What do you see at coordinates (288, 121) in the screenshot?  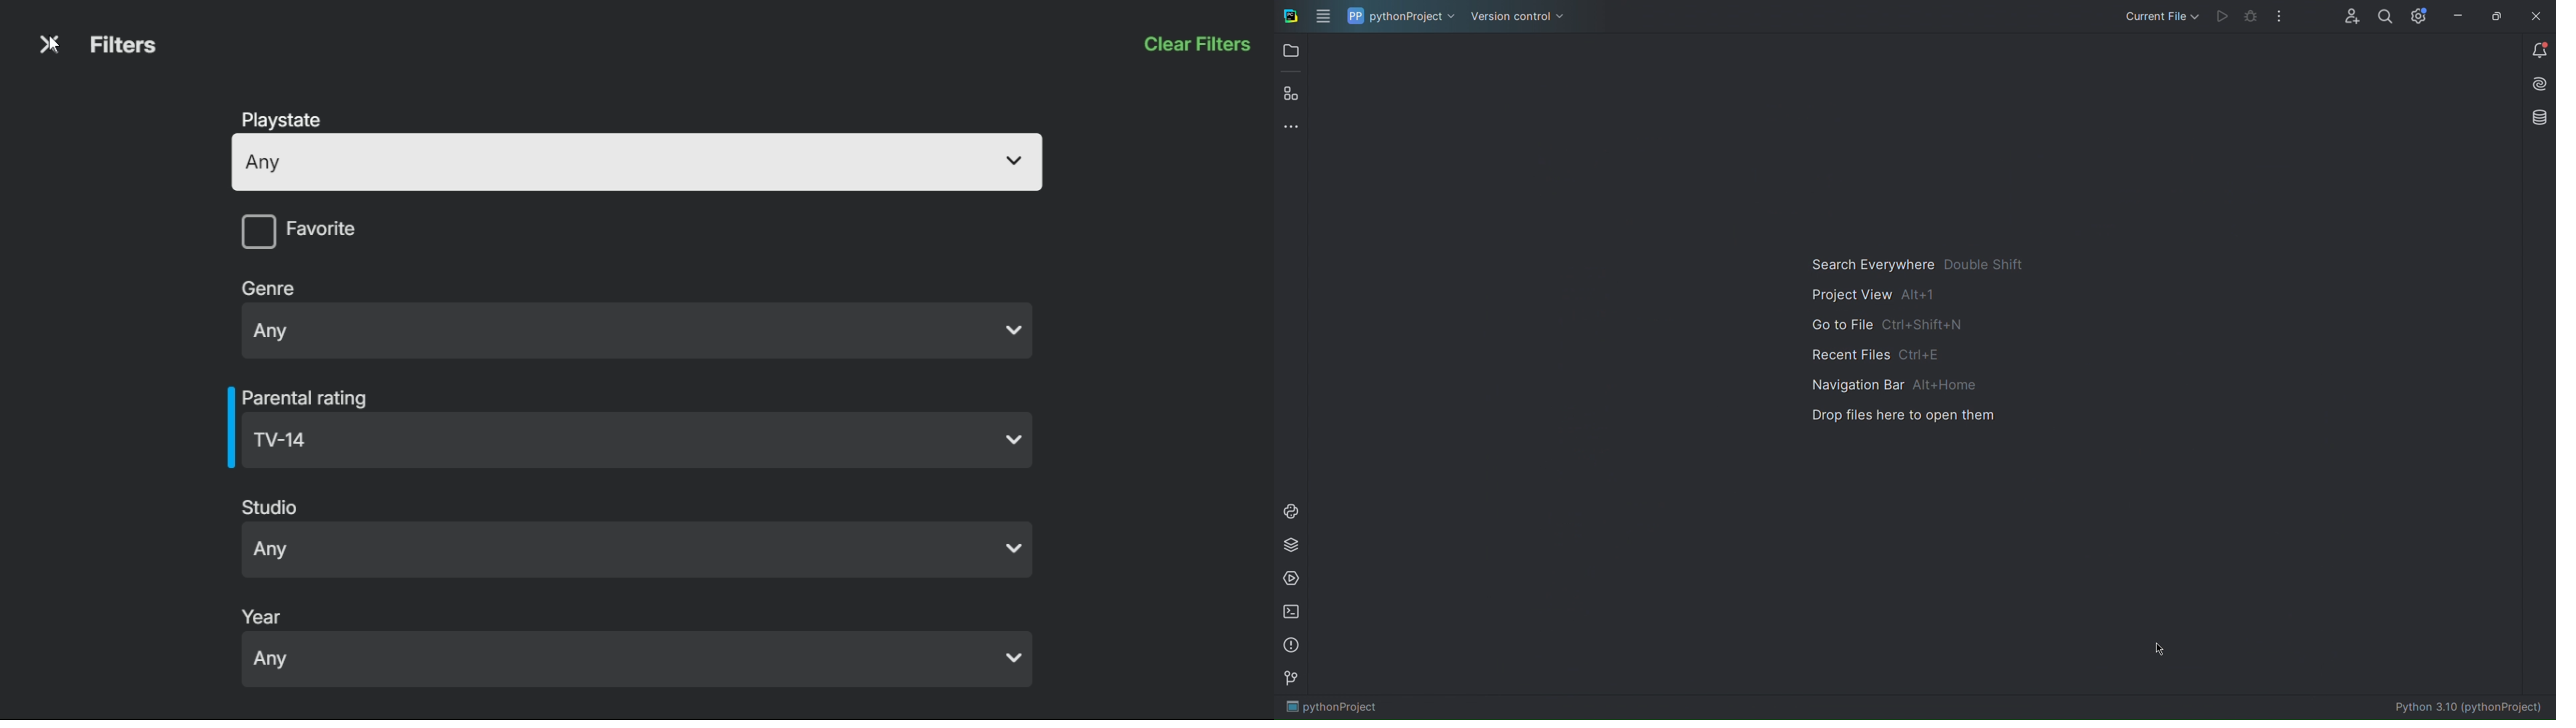 I see `playstate` at bounding box center [288, 121].